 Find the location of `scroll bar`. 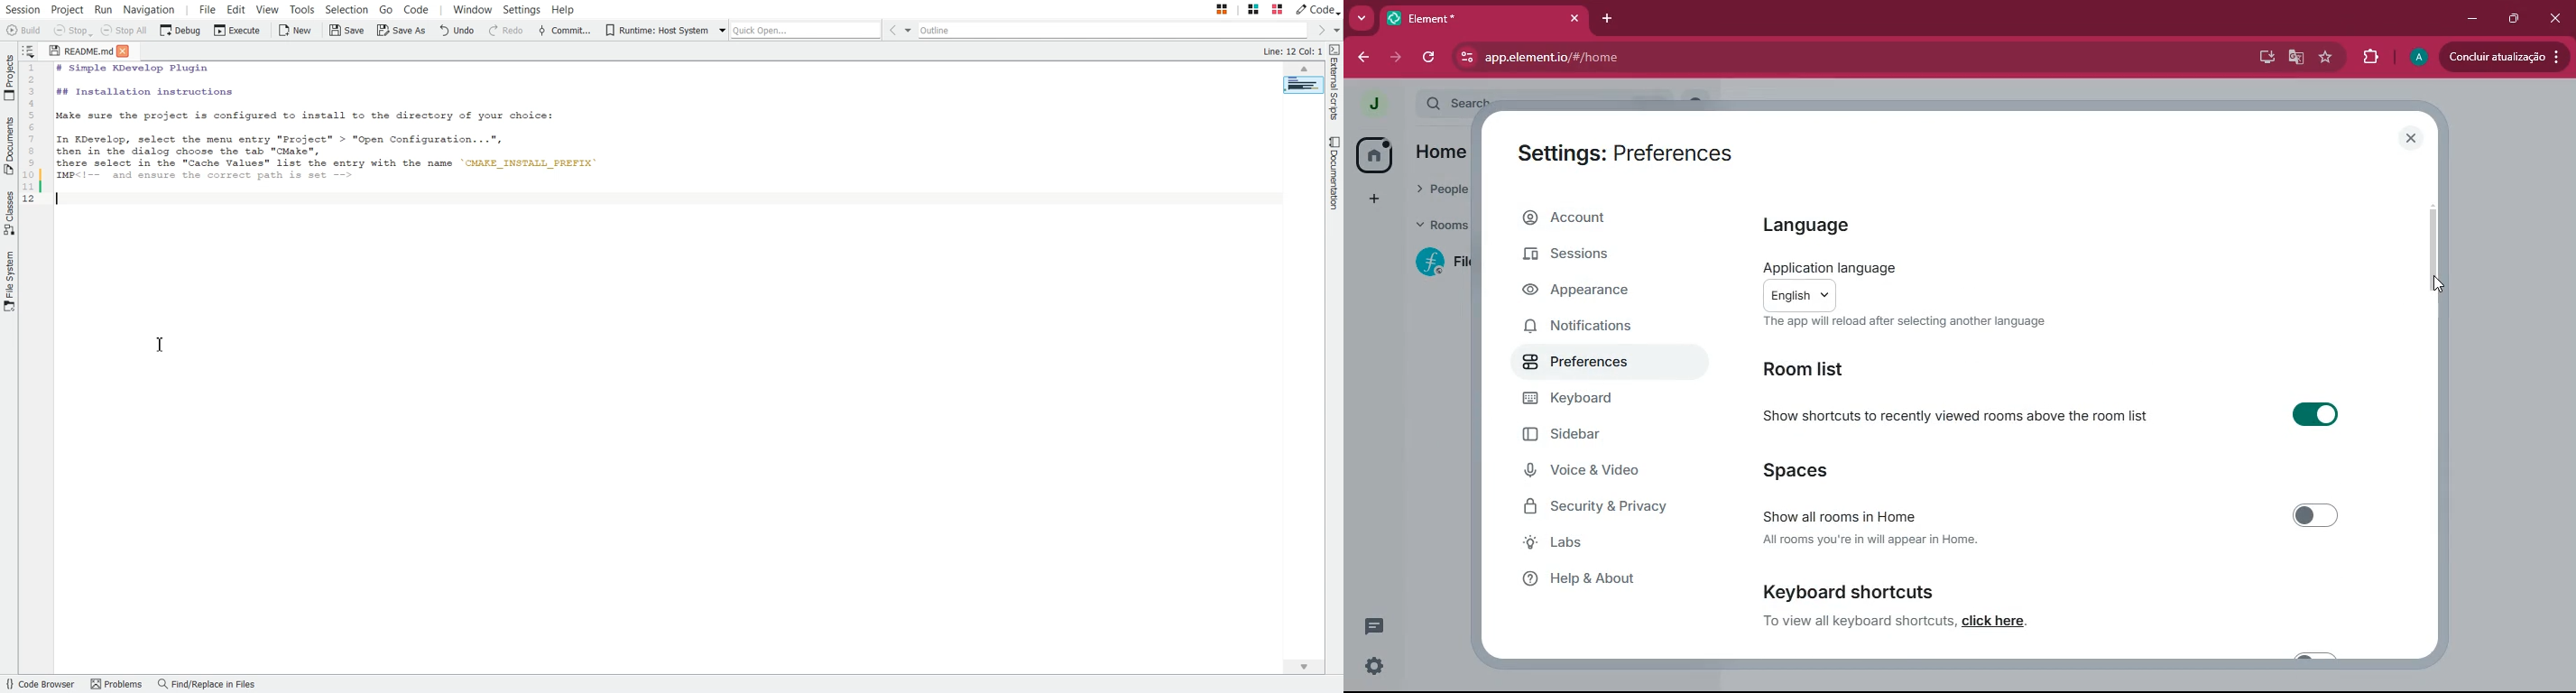

scroll bar is located at coordinates (2433, 238).